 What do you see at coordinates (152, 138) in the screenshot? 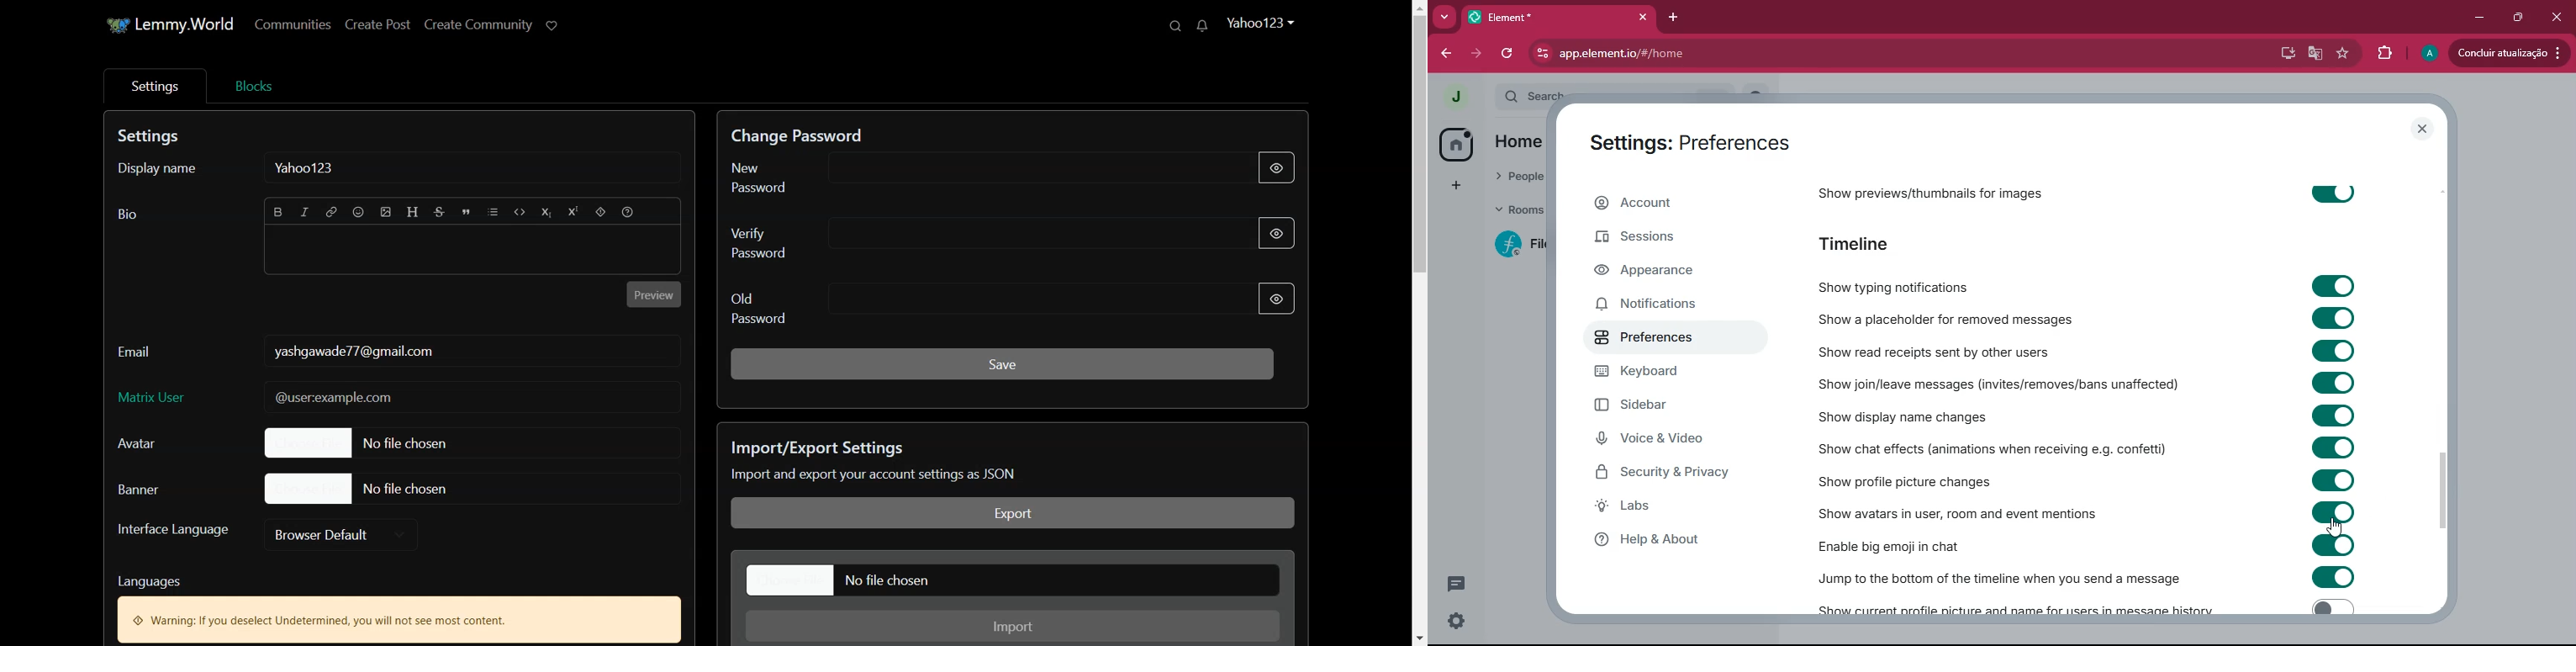
I see `Text` at bounding box center [152, 138].